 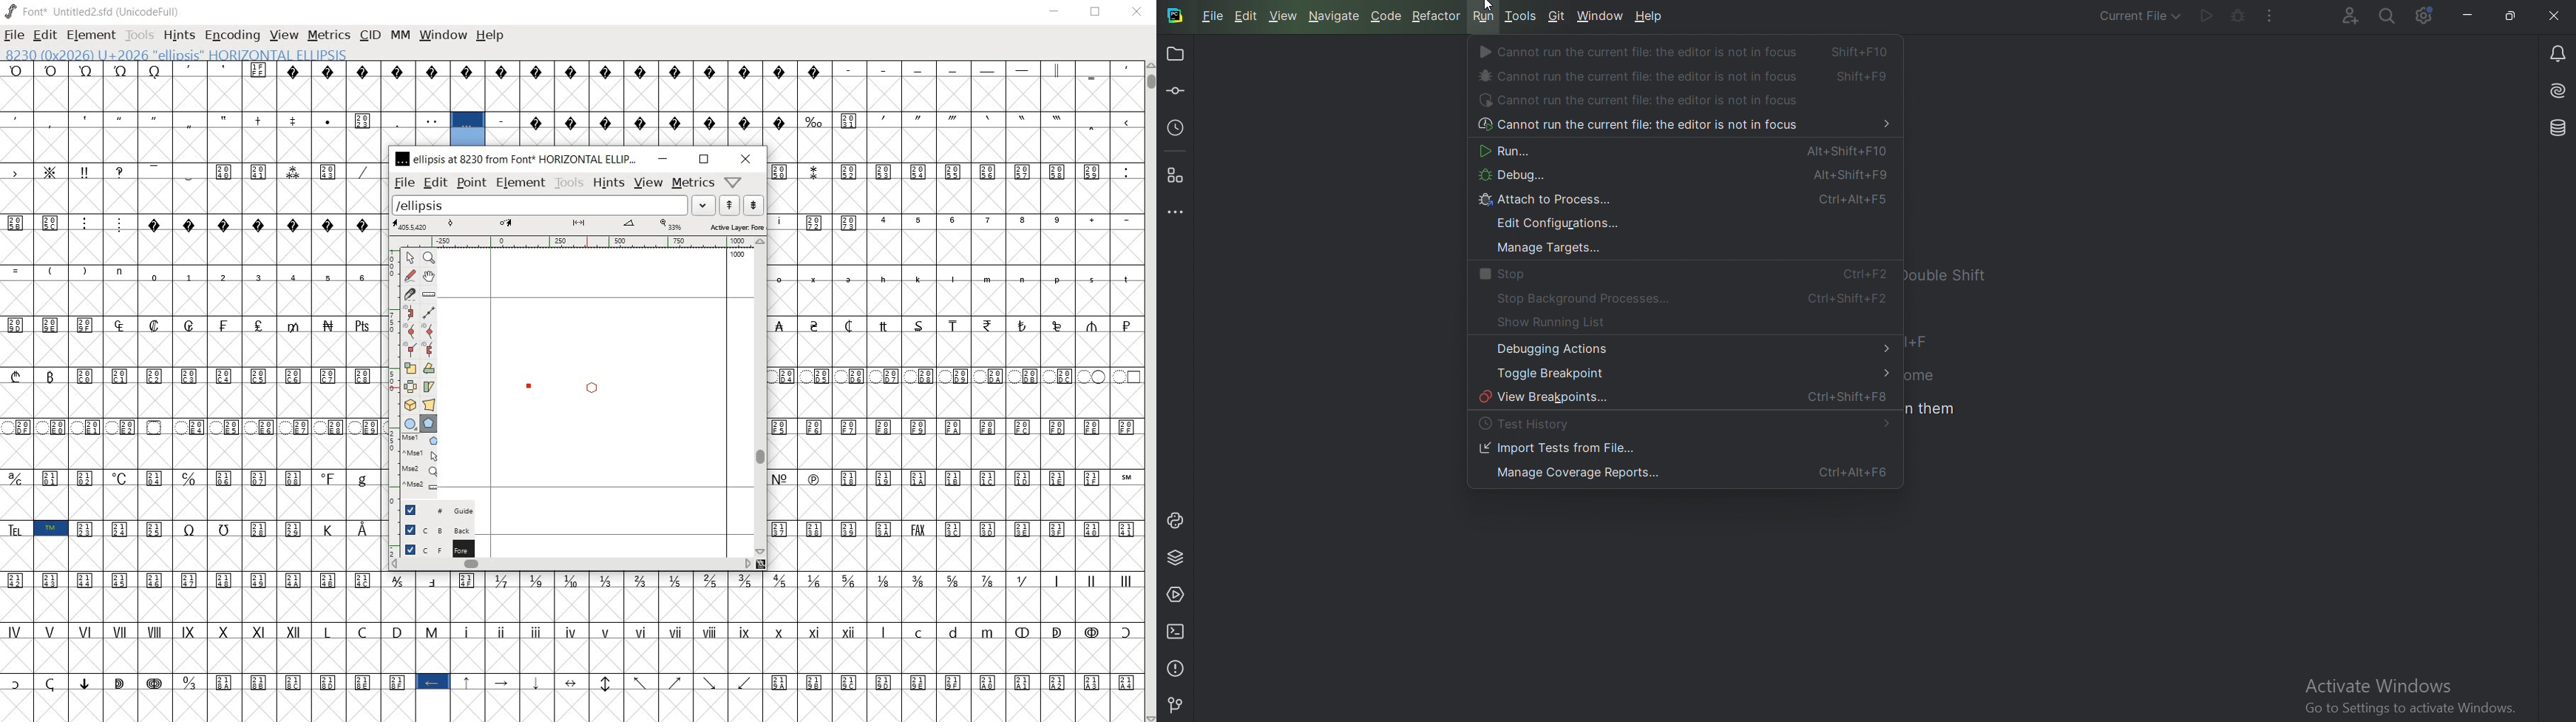 I want to click on Search everywhere, so click(x=2388, y=17).